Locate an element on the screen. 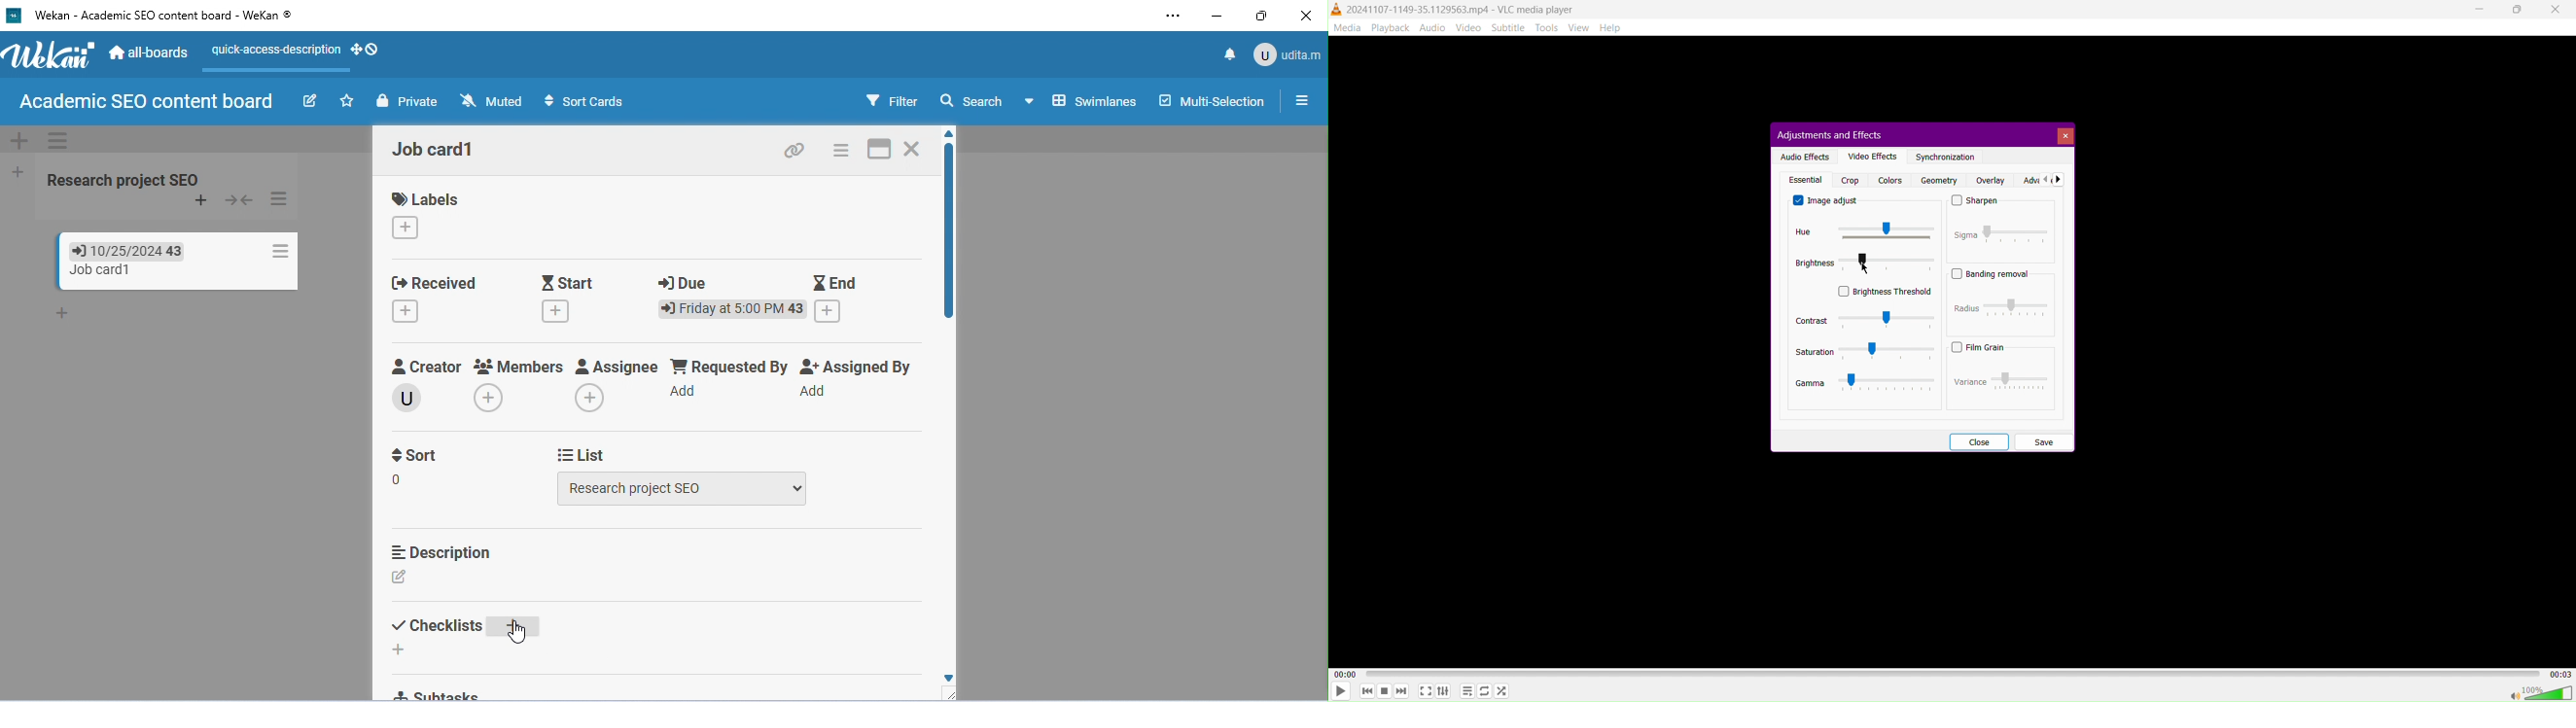 The height and width of the screenshot is (728, 2576). Close is located at coordinates (2065, 135).